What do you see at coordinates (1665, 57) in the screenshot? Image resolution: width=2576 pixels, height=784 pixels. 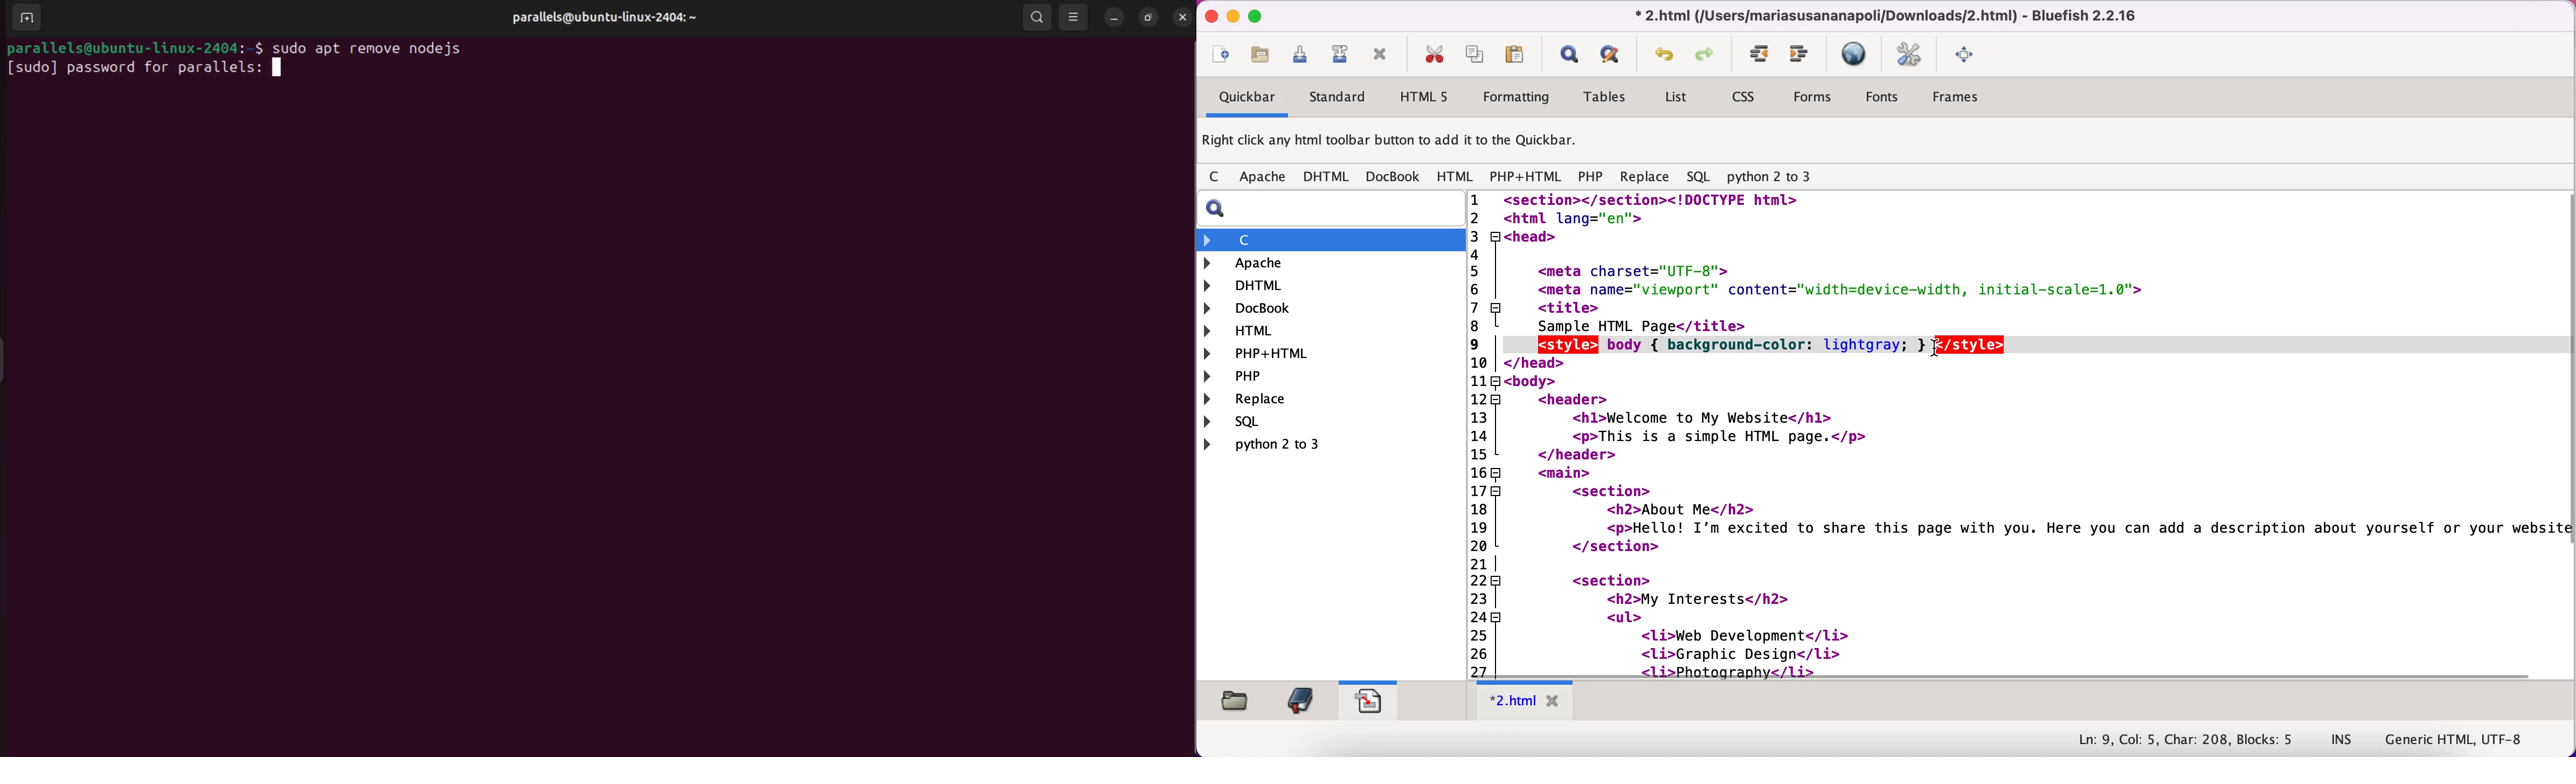 I see `undo` at bounding box center [1665, 57].